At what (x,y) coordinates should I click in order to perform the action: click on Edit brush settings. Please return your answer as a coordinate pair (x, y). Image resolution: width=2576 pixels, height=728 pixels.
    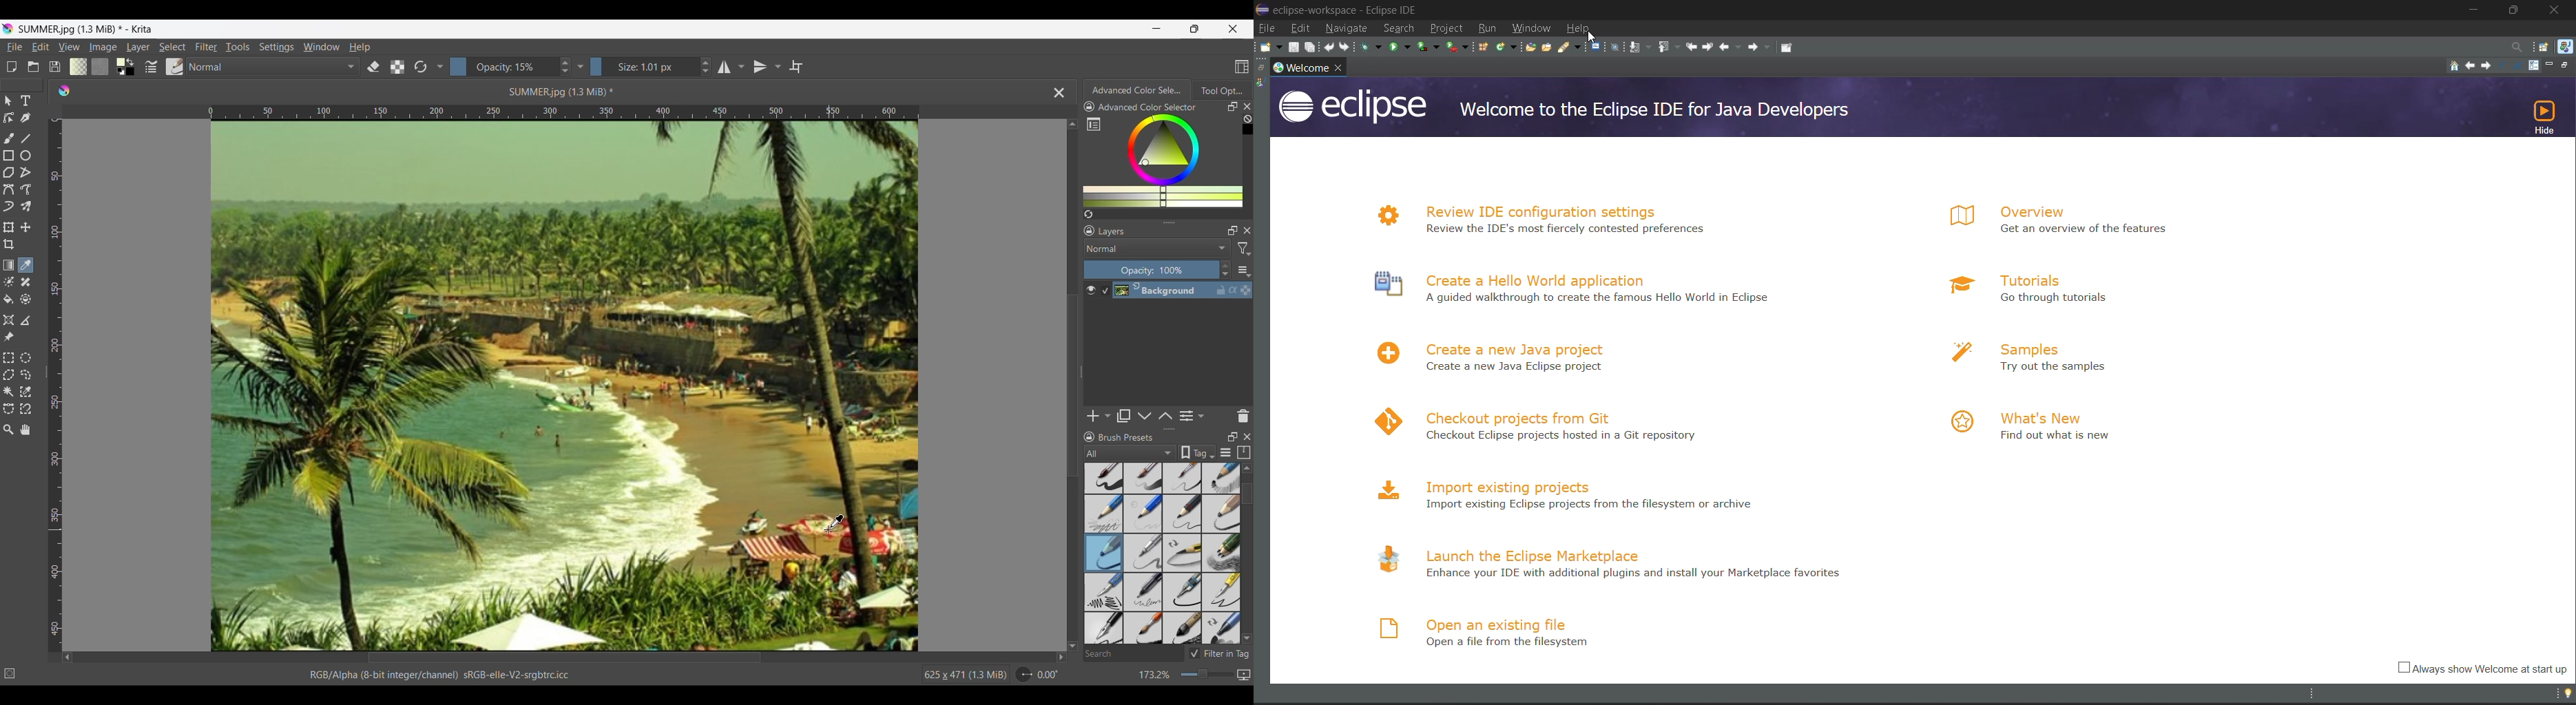
    Looking at the image, I should click on (152, 66).